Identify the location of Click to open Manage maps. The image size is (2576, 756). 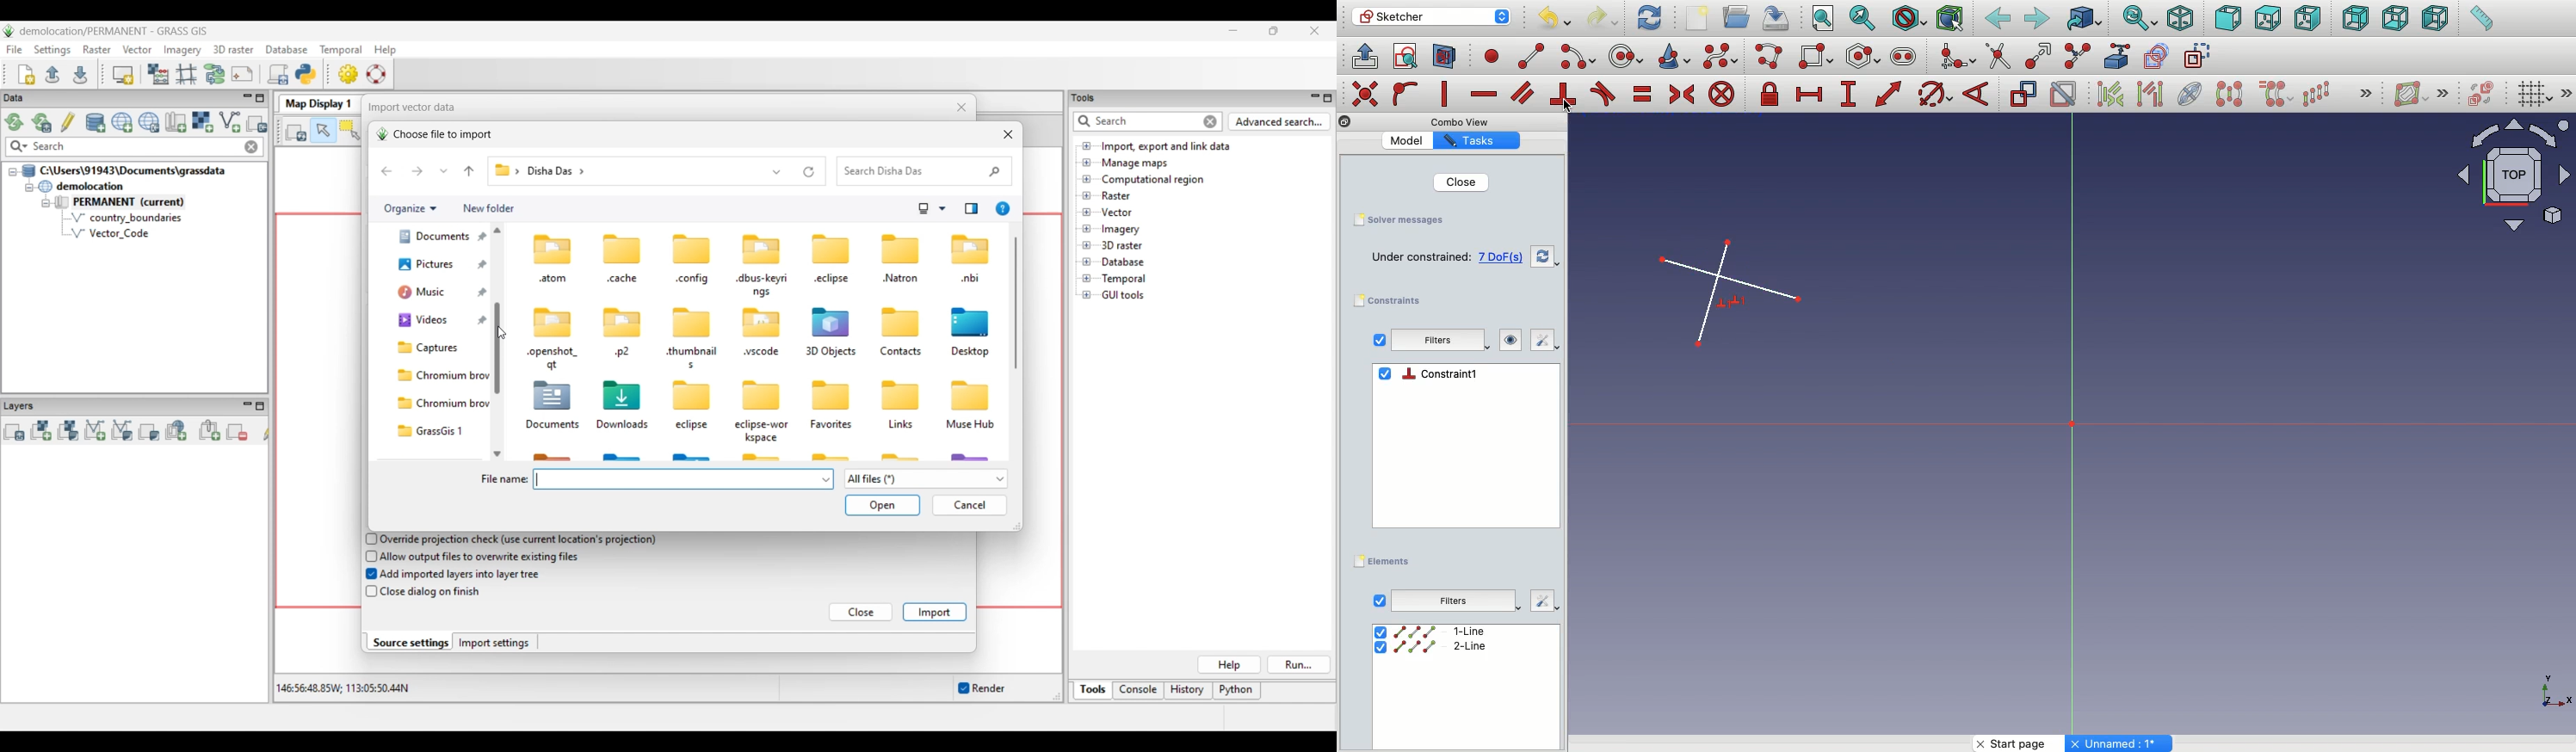
(1087, 162).